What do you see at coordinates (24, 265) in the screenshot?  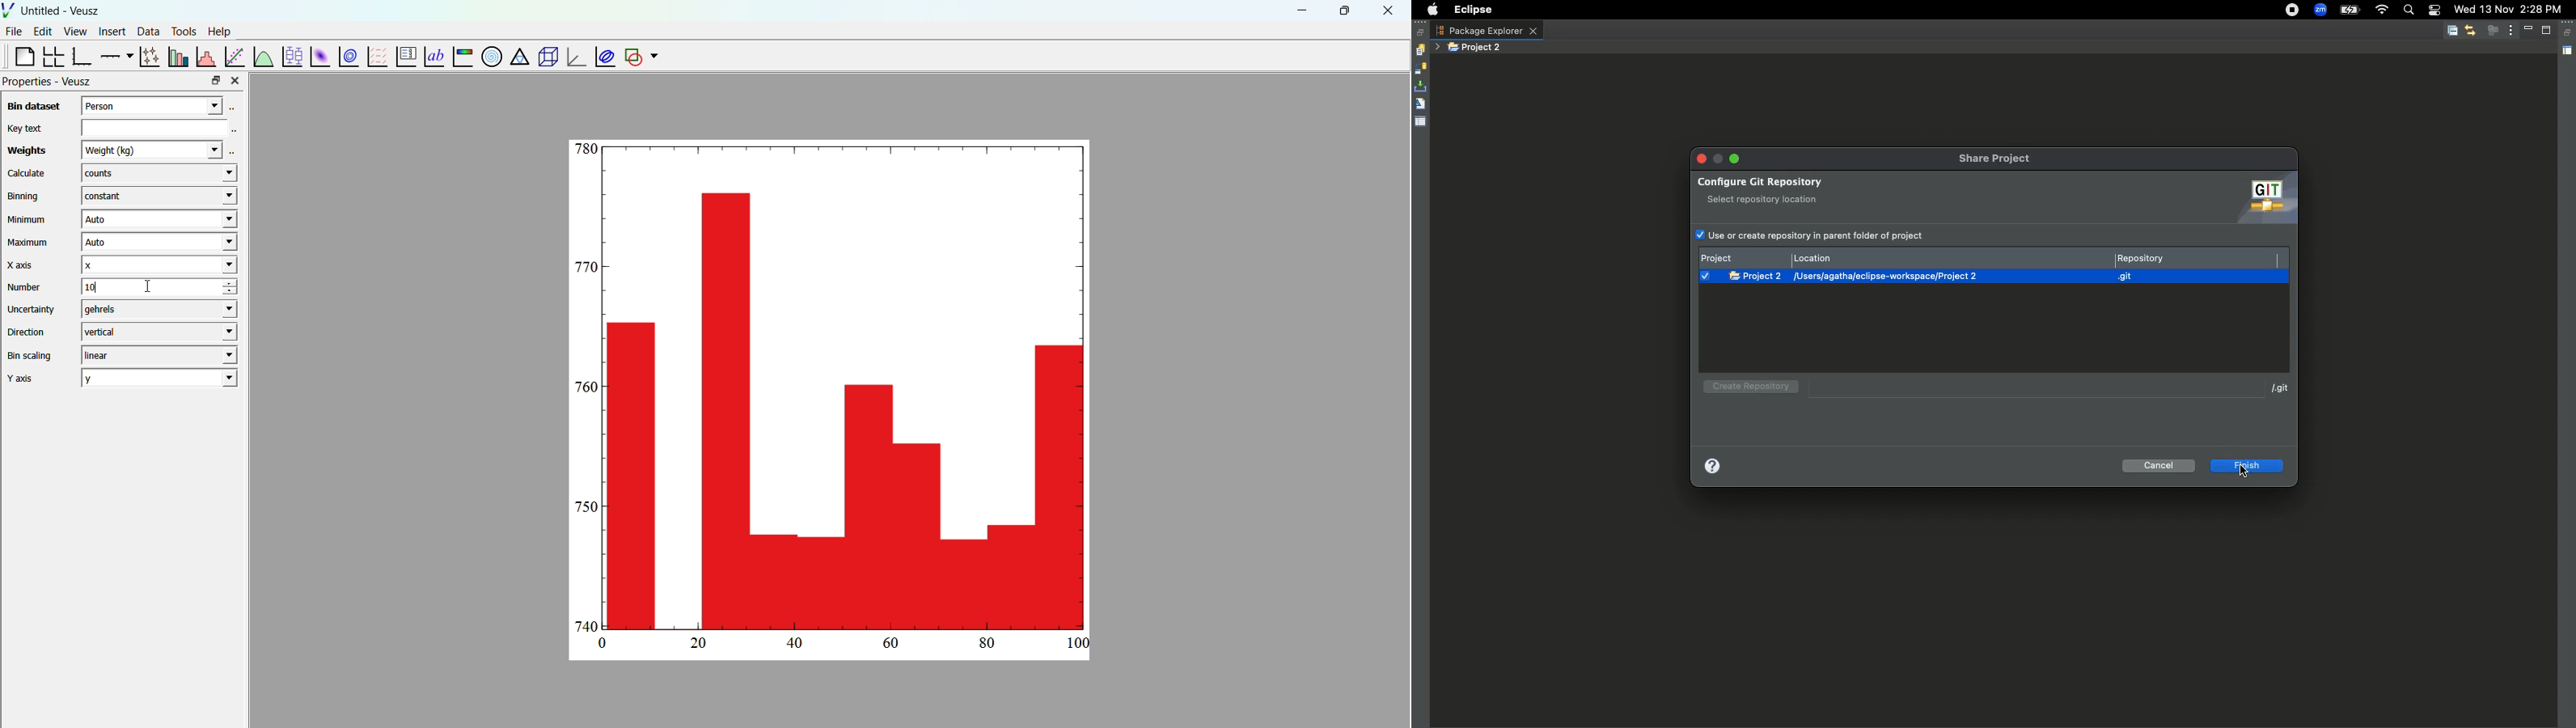 I see `X axis` at bounding box center [24, 265].